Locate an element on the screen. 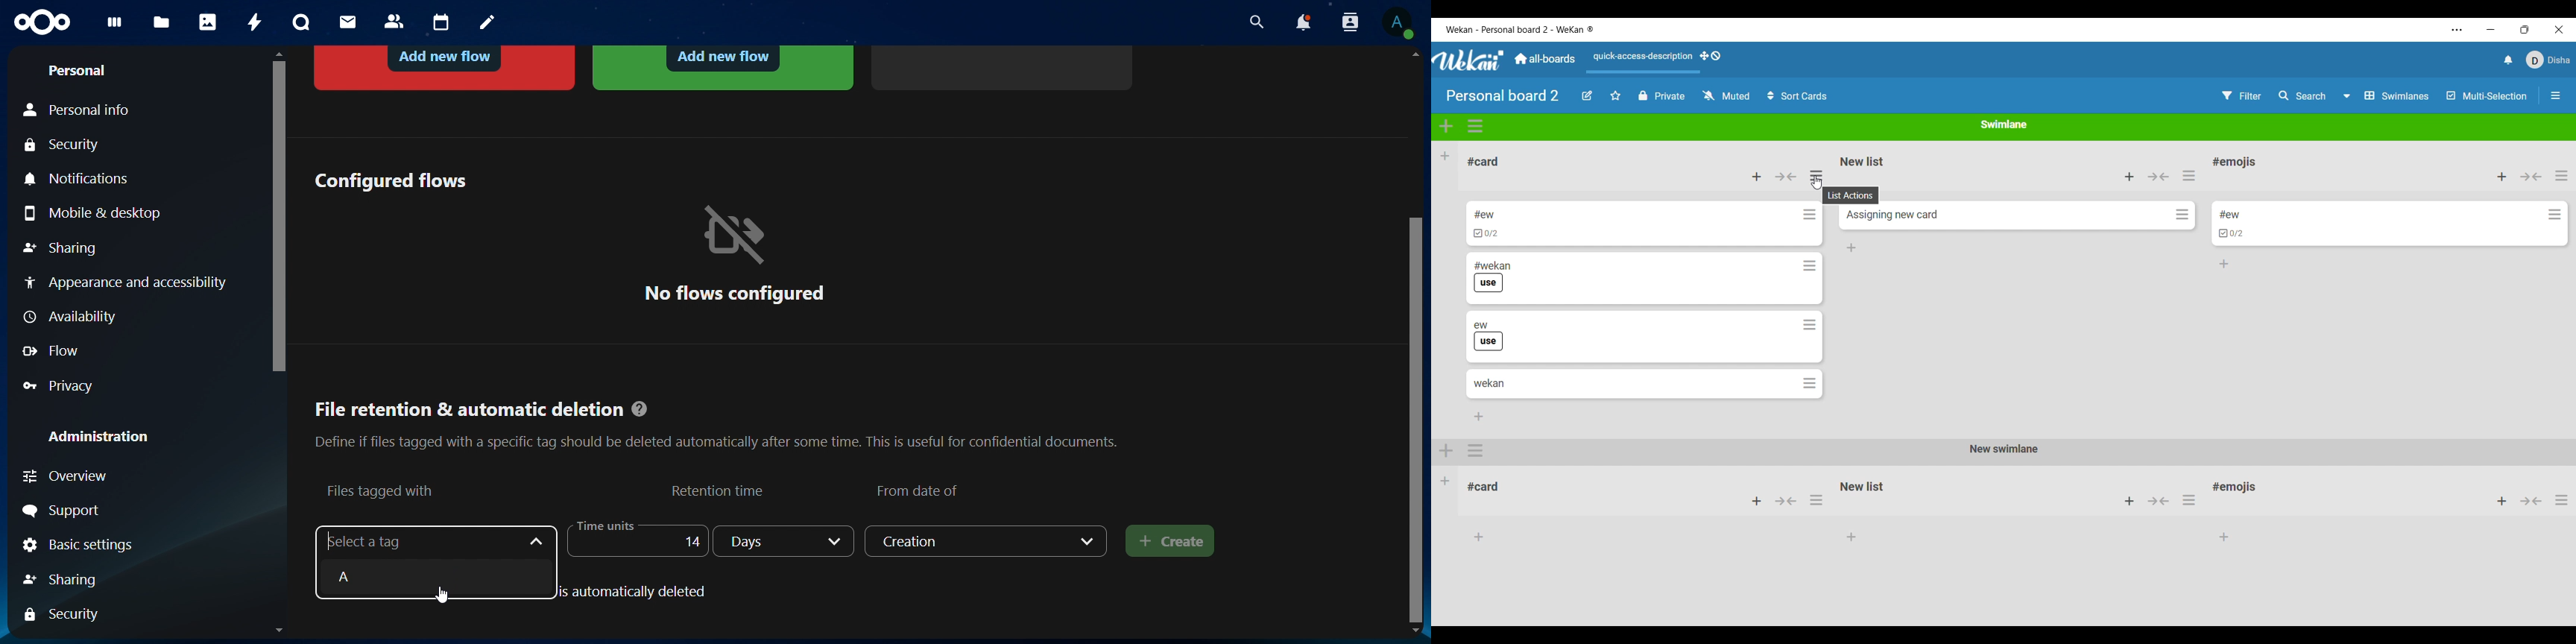 The width and height of the screenshot is (2576, 644). sharing is located at coordinates (77, 578).